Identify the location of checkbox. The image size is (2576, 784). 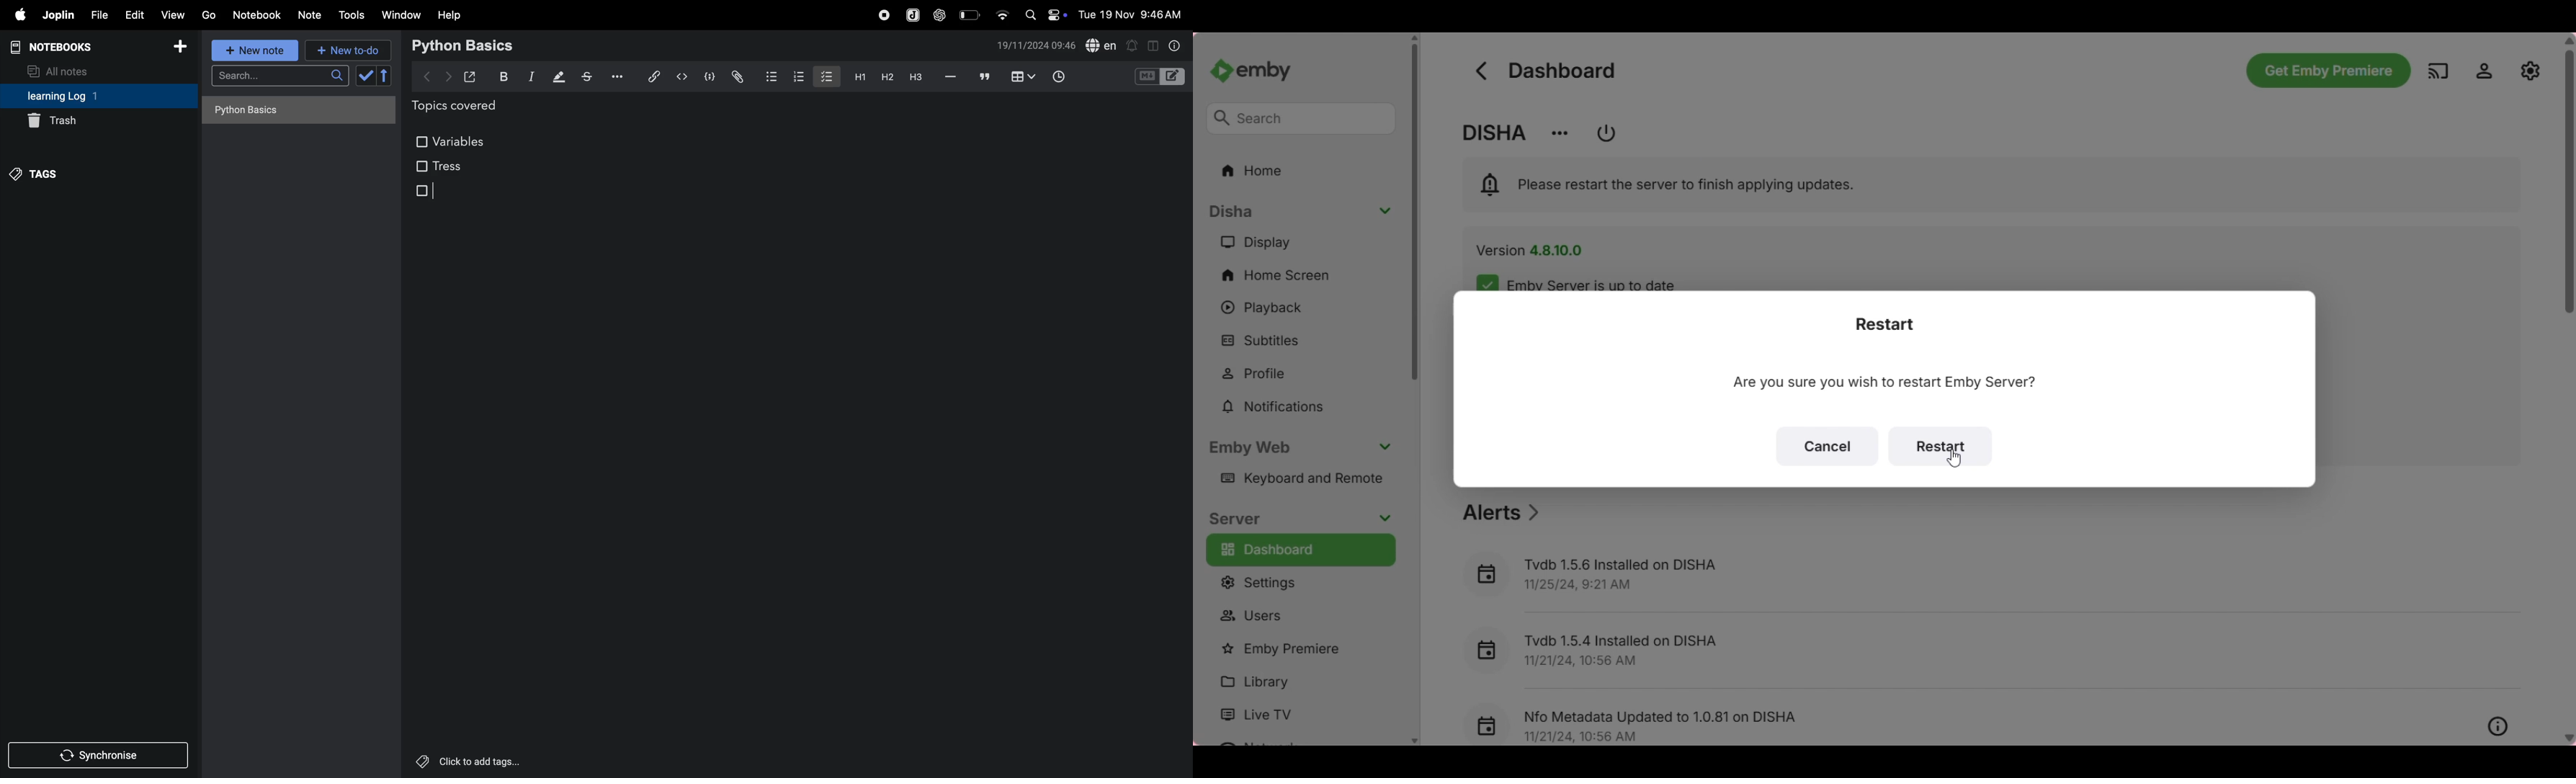
(425, 192).